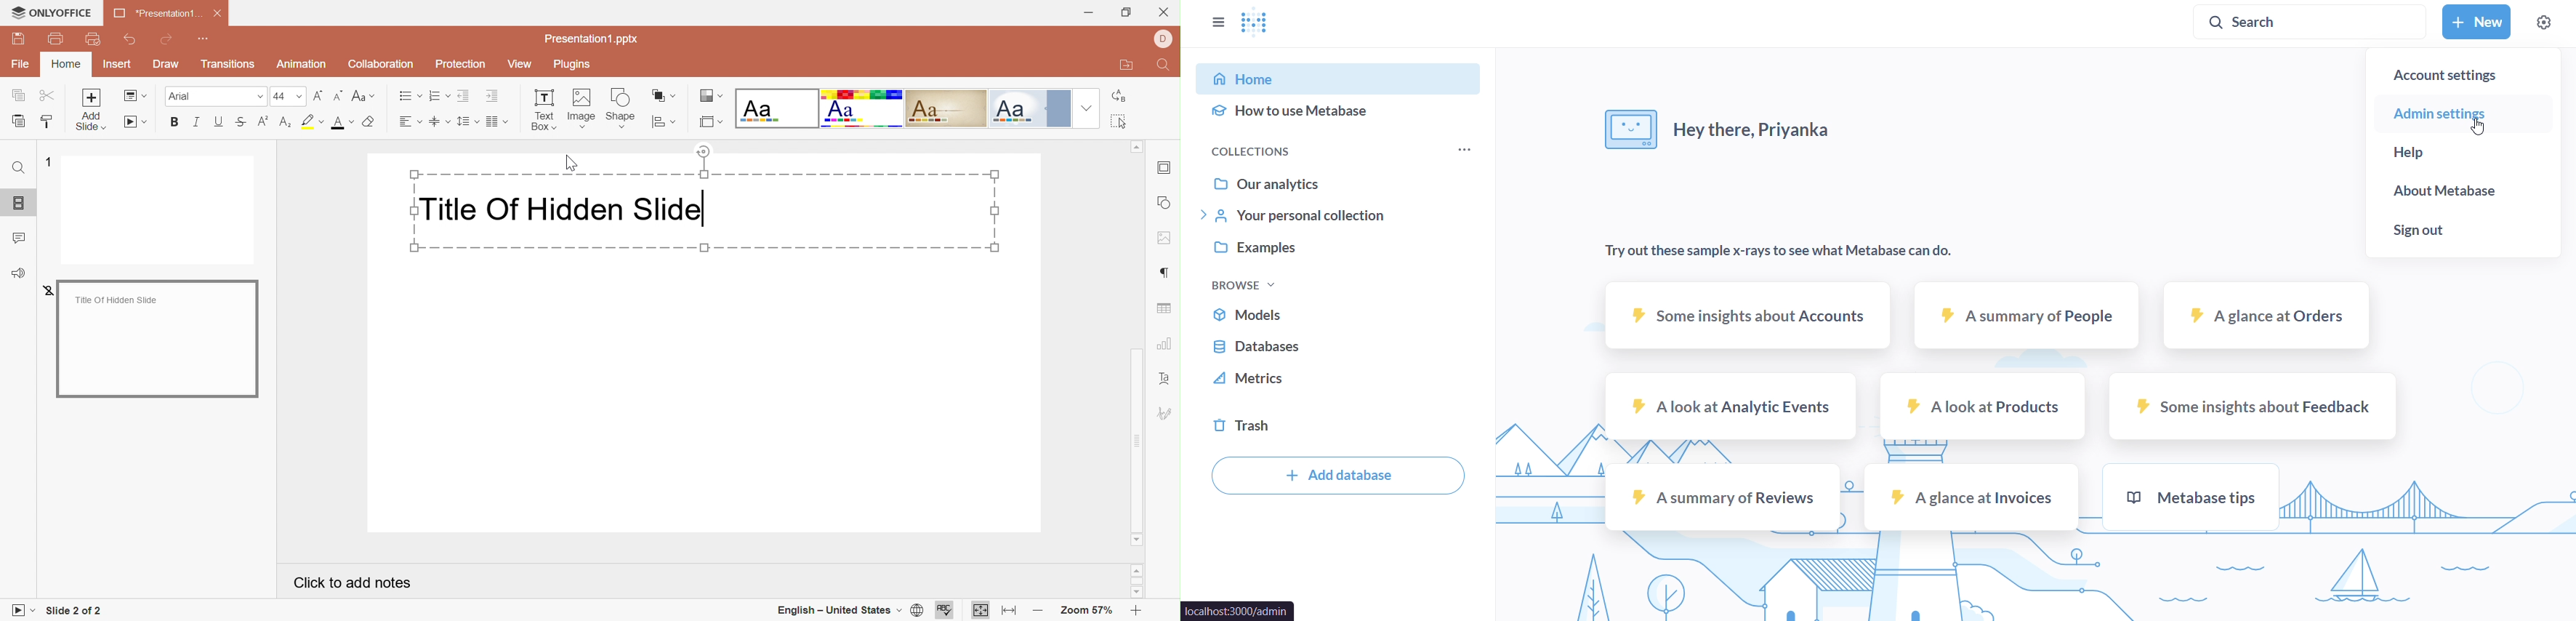 Image resolution: width=2576 pixels, height=644 pixels. I want to click on metabase tips, so click(2191, 497).